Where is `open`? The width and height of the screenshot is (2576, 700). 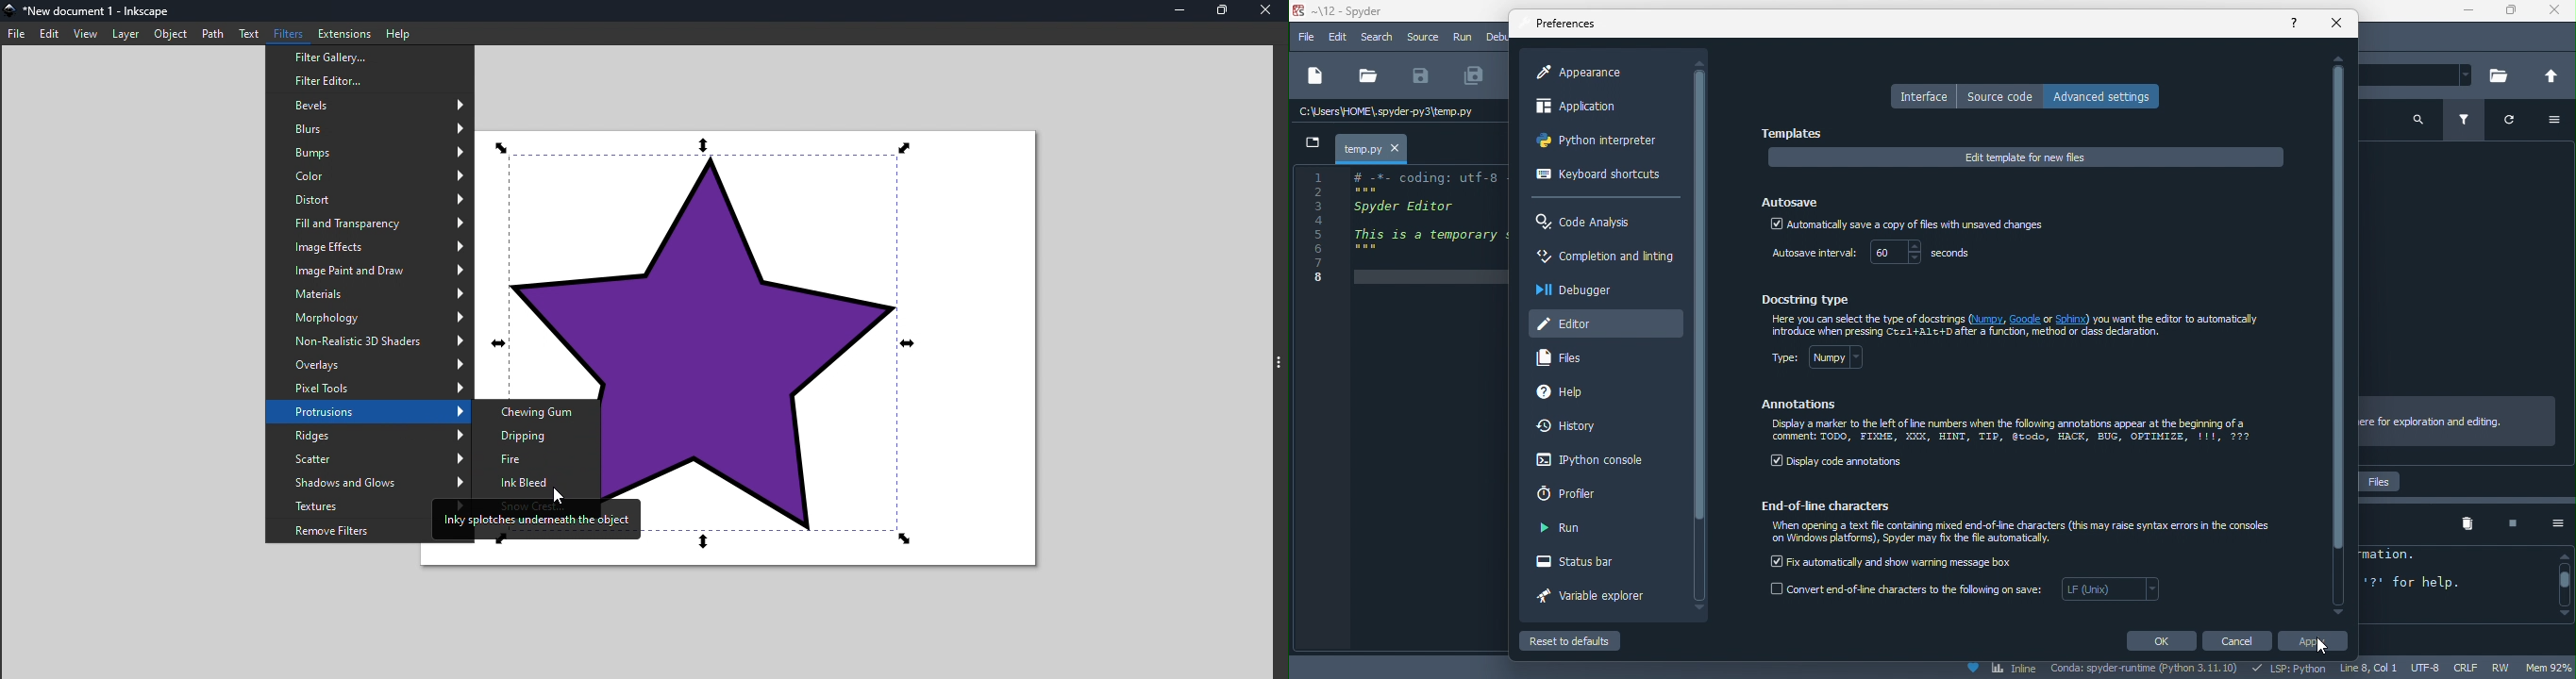 open is located at coordinates (1367, 76).